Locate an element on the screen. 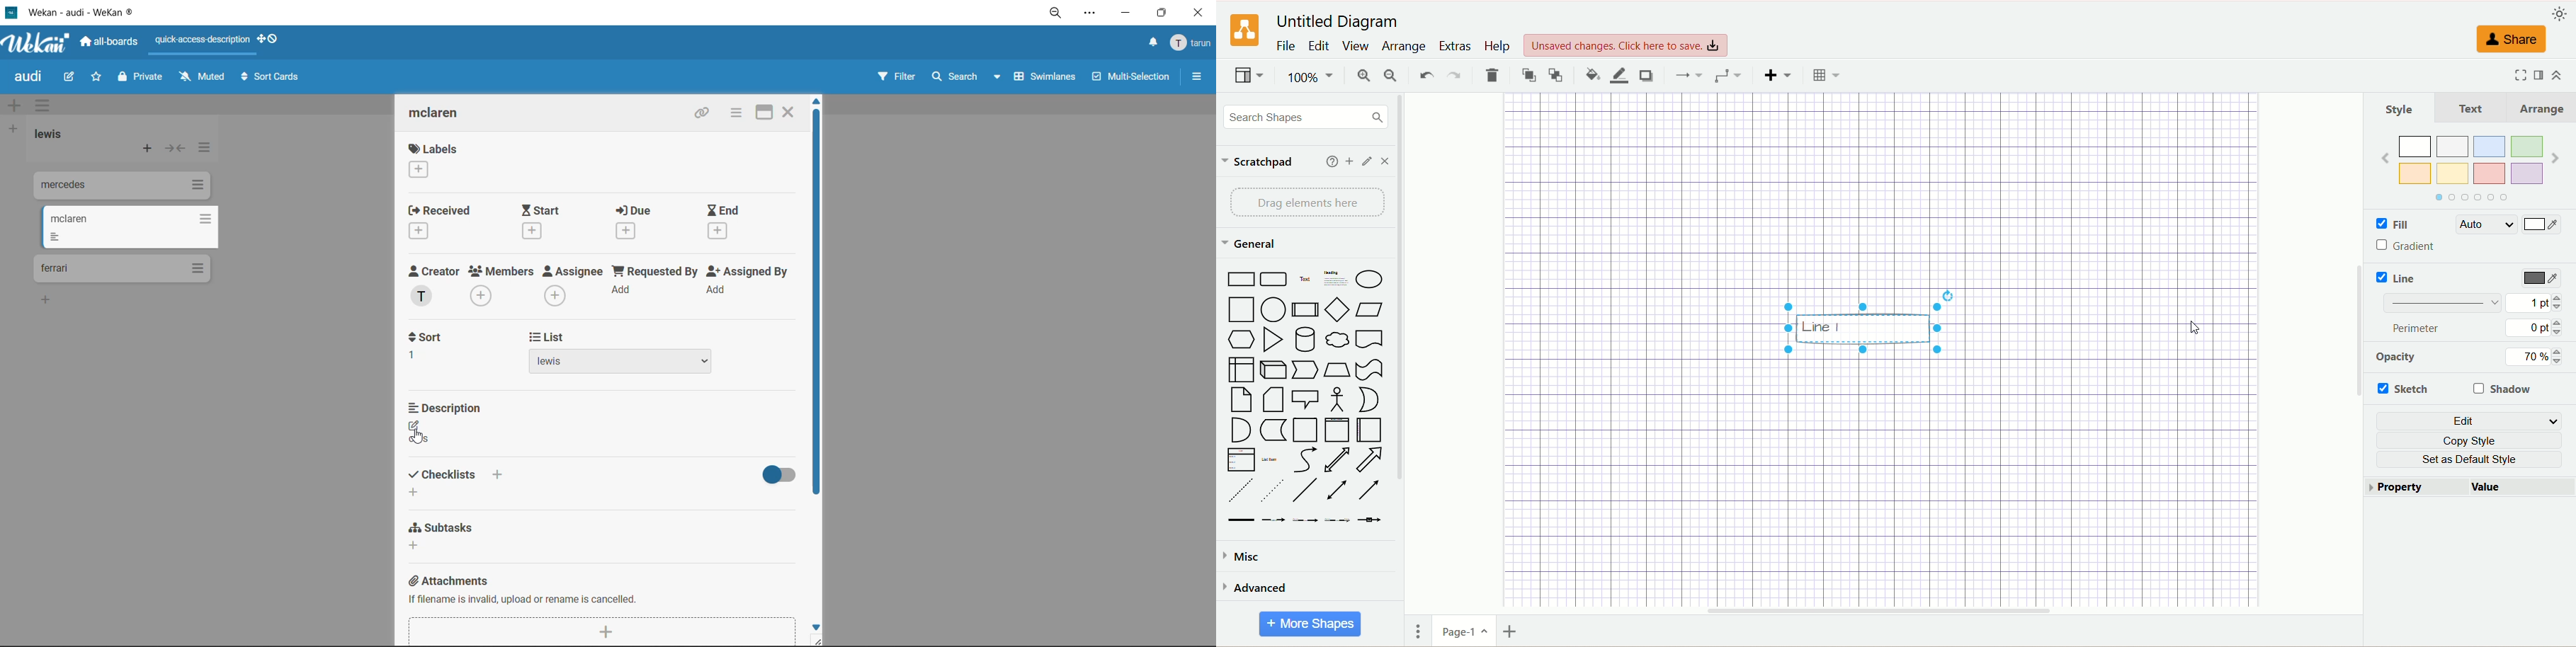  to back is located at coordinates (1557, 76).